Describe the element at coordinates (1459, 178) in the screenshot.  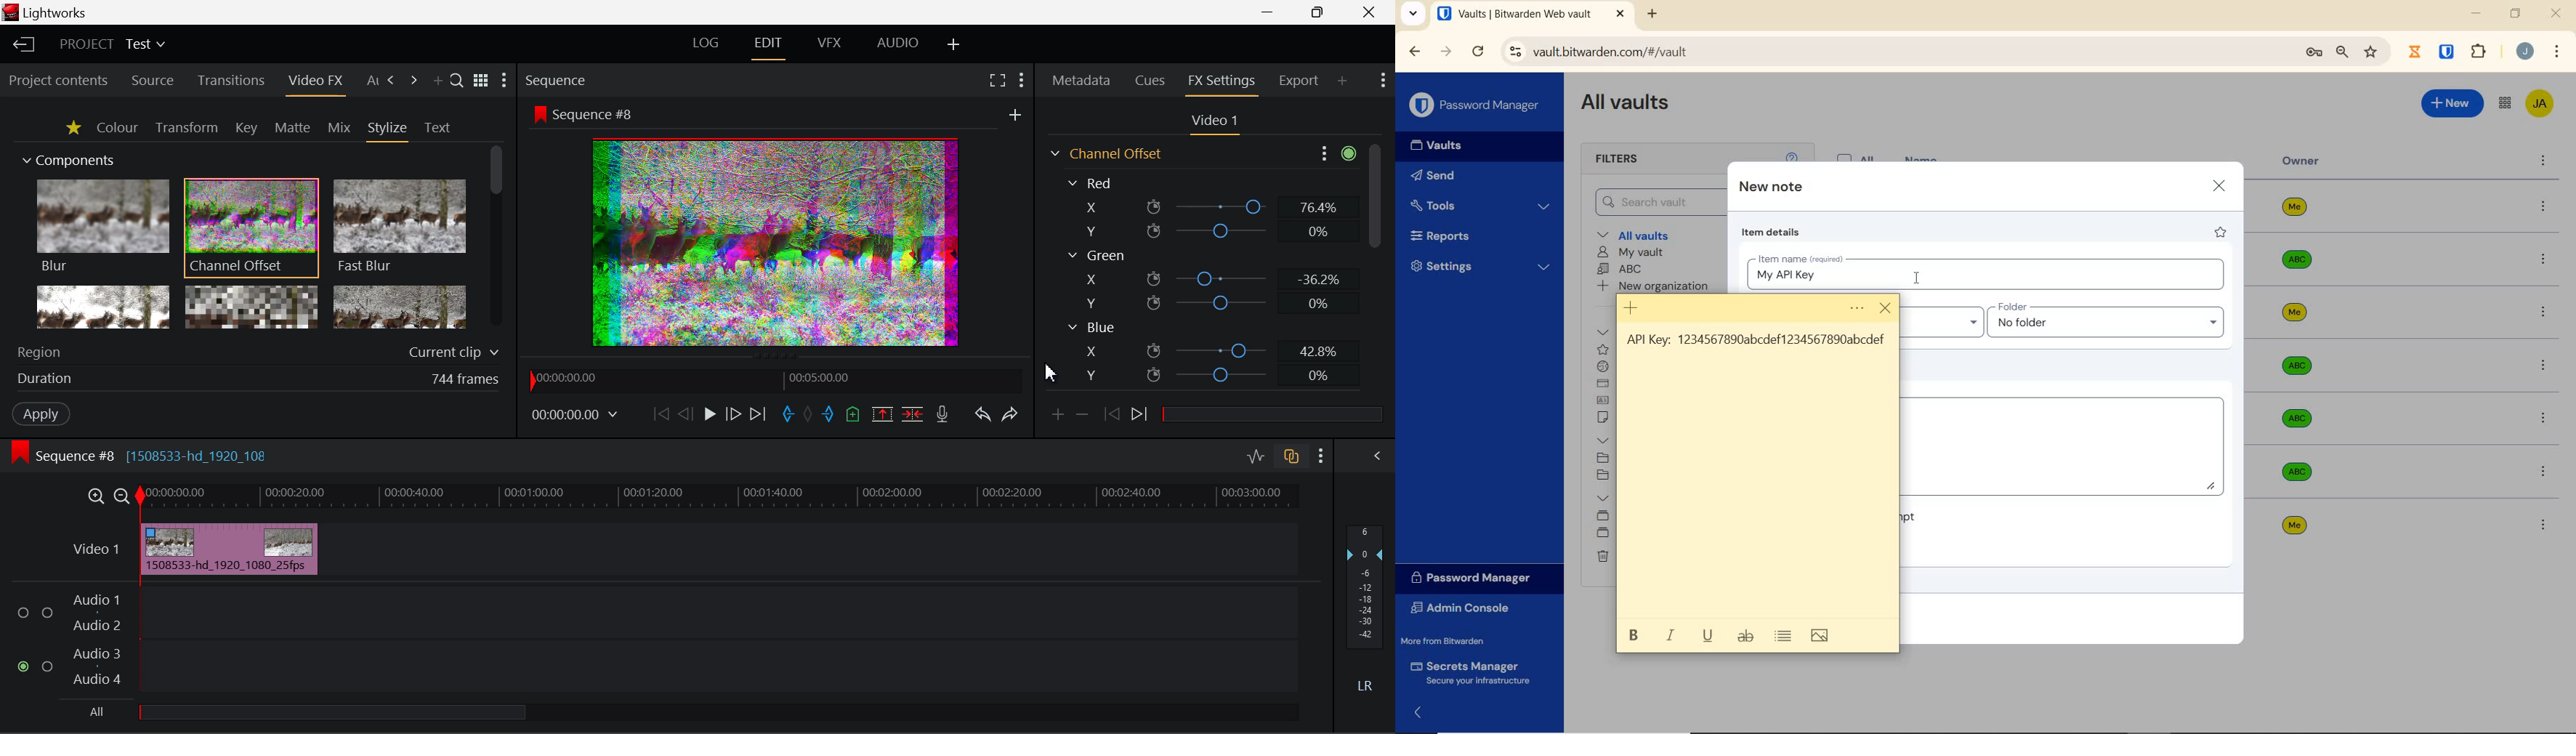
I see `Send` at that location.